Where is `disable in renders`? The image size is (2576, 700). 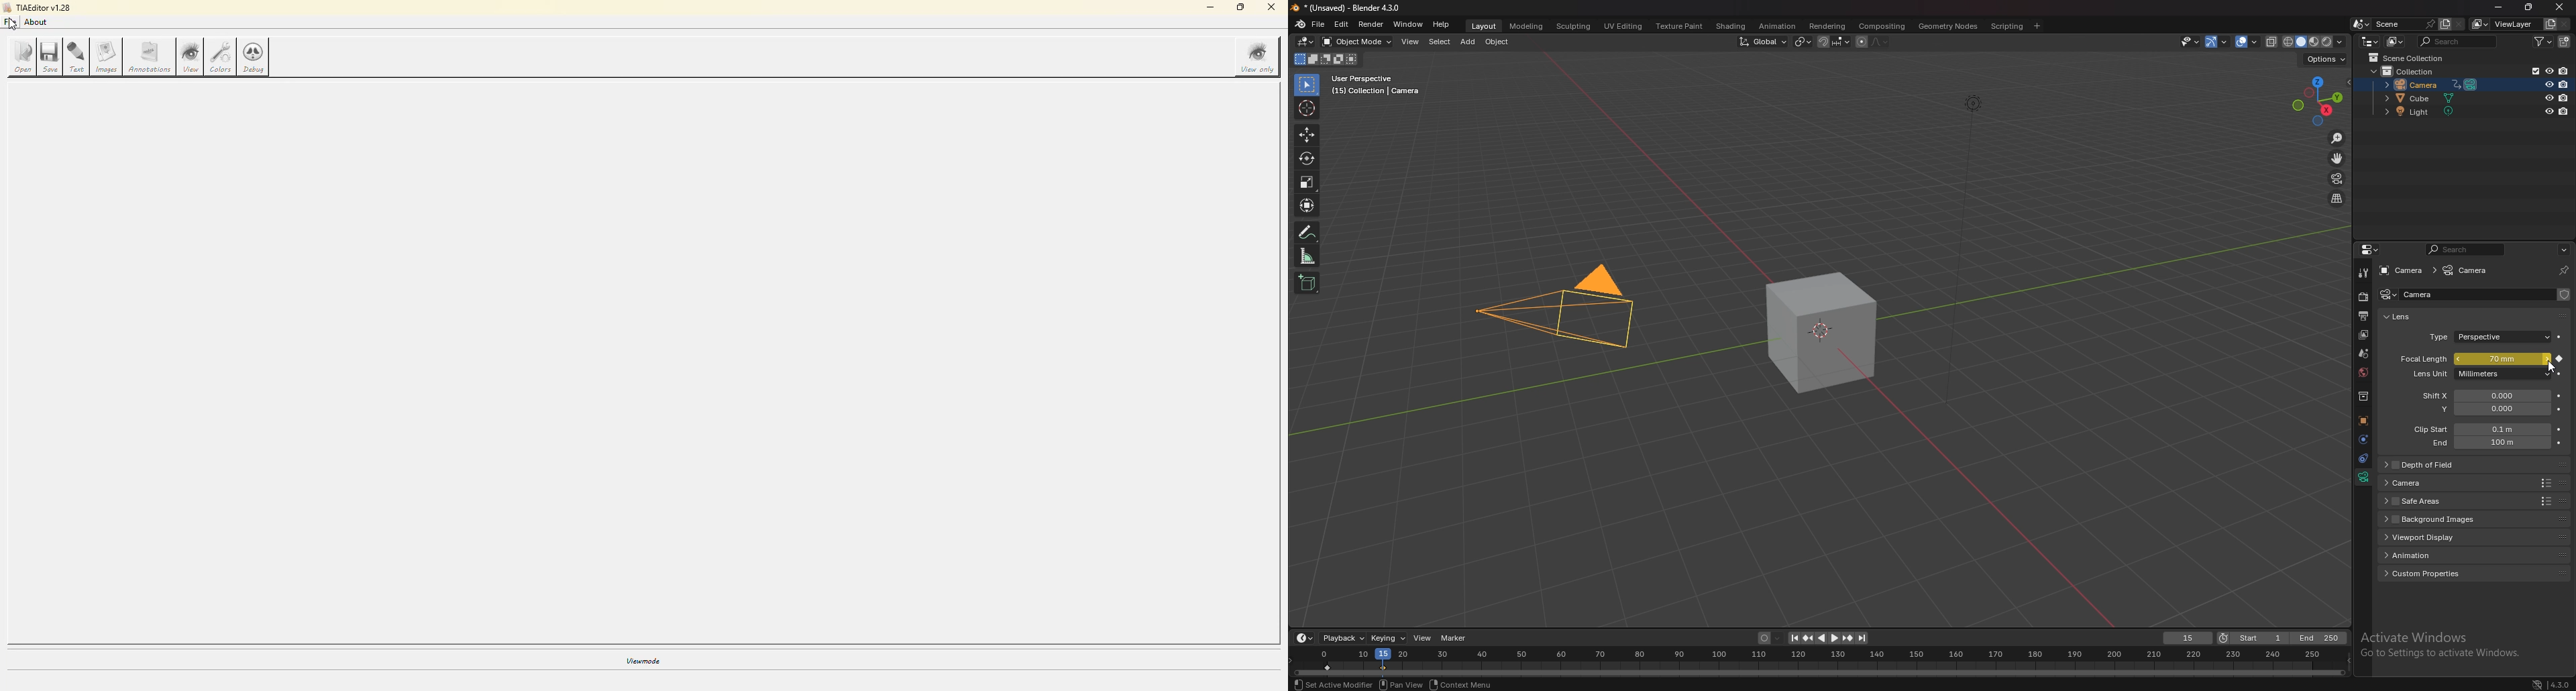 disable in renders is located at coordinates (2564, 97).